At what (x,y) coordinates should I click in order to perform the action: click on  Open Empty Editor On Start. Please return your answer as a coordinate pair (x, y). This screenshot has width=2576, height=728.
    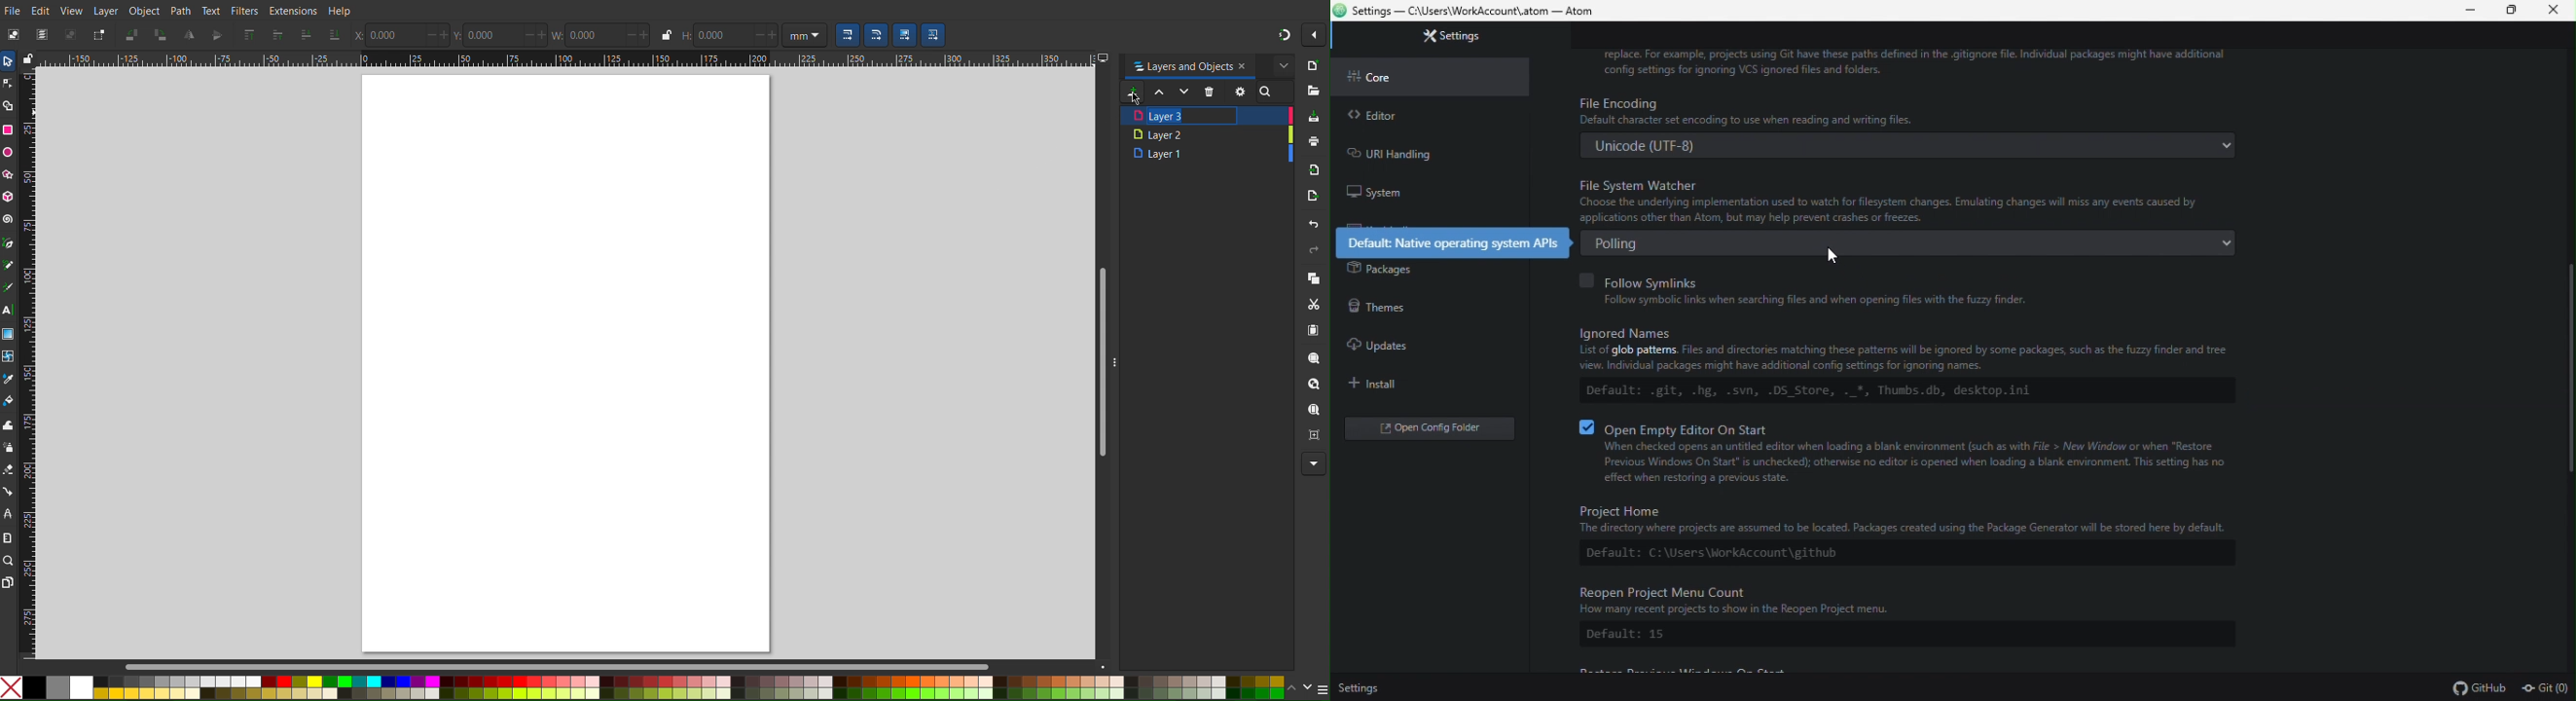
    Looking at the image, I should click on (1679, 425).